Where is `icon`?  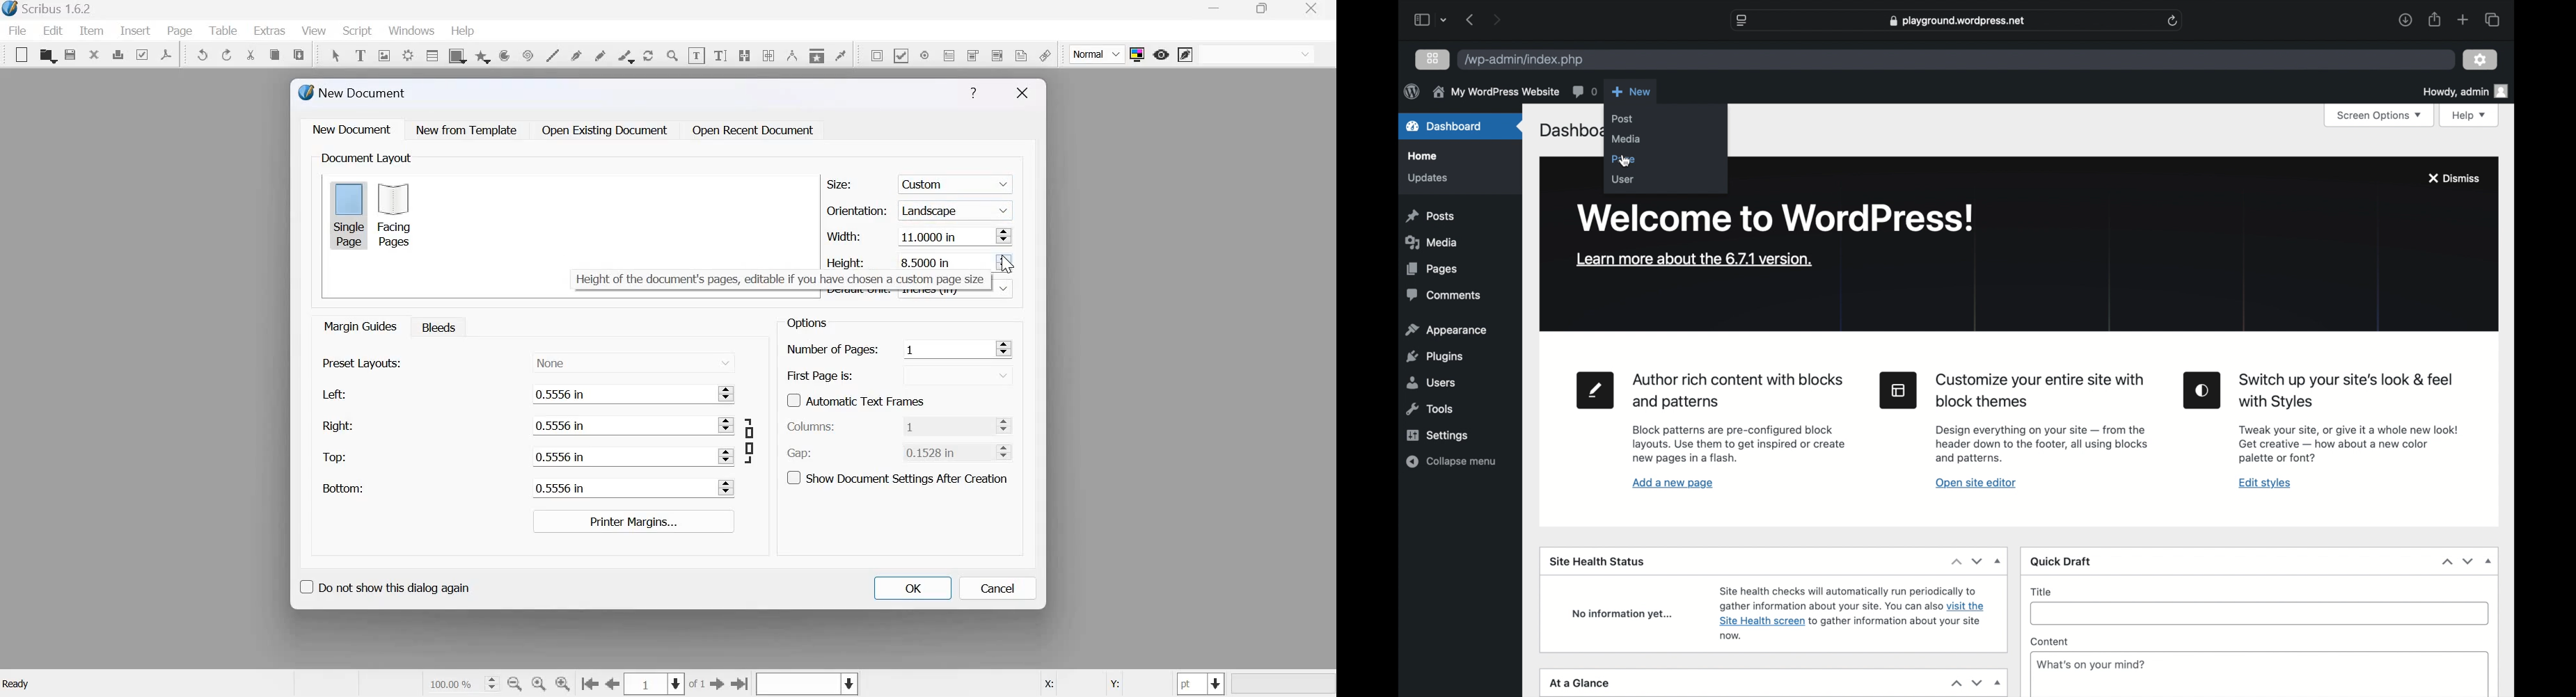 icon is located at coordinates (2203, 390).